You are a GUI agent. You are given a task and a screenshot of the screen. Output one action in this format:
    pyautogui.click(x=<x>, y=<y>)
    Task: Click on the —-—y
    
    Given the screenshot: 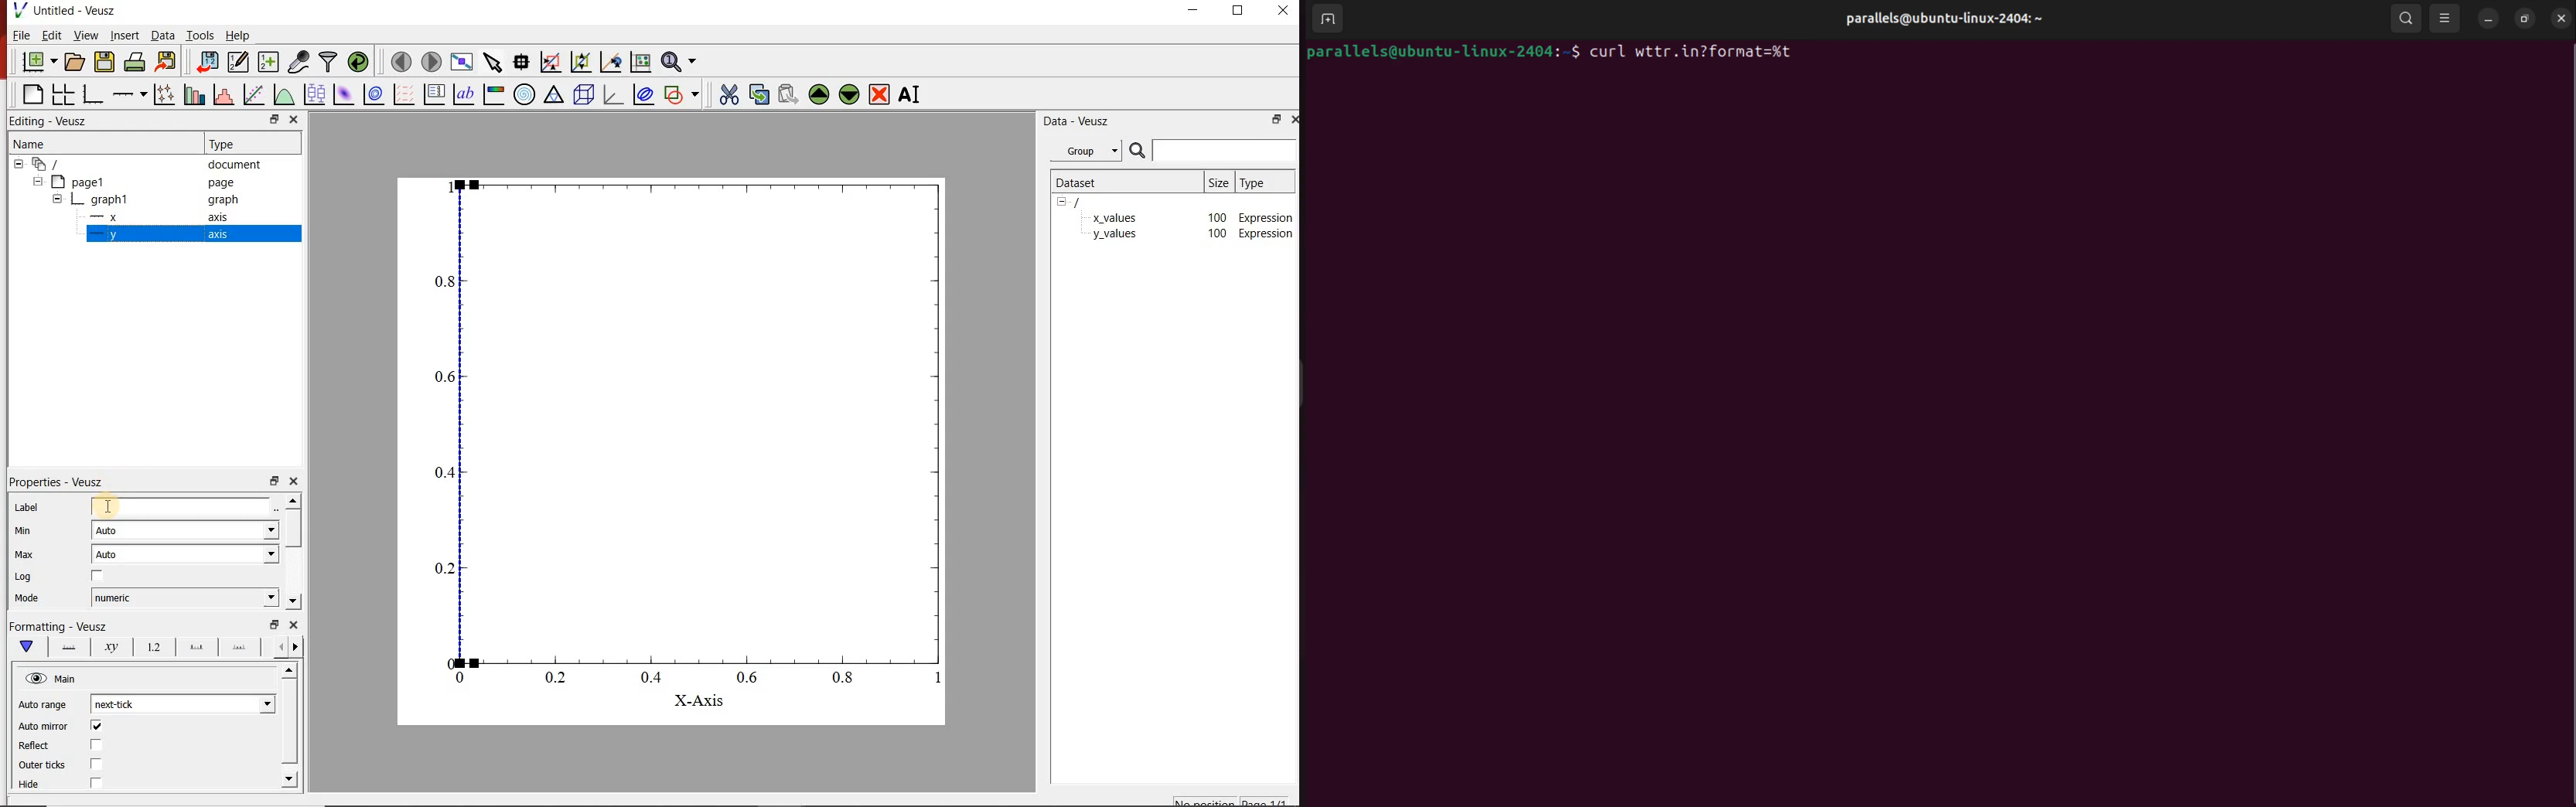 What is the action you would take?
    pyautogui.click(x=104, y=235)
    